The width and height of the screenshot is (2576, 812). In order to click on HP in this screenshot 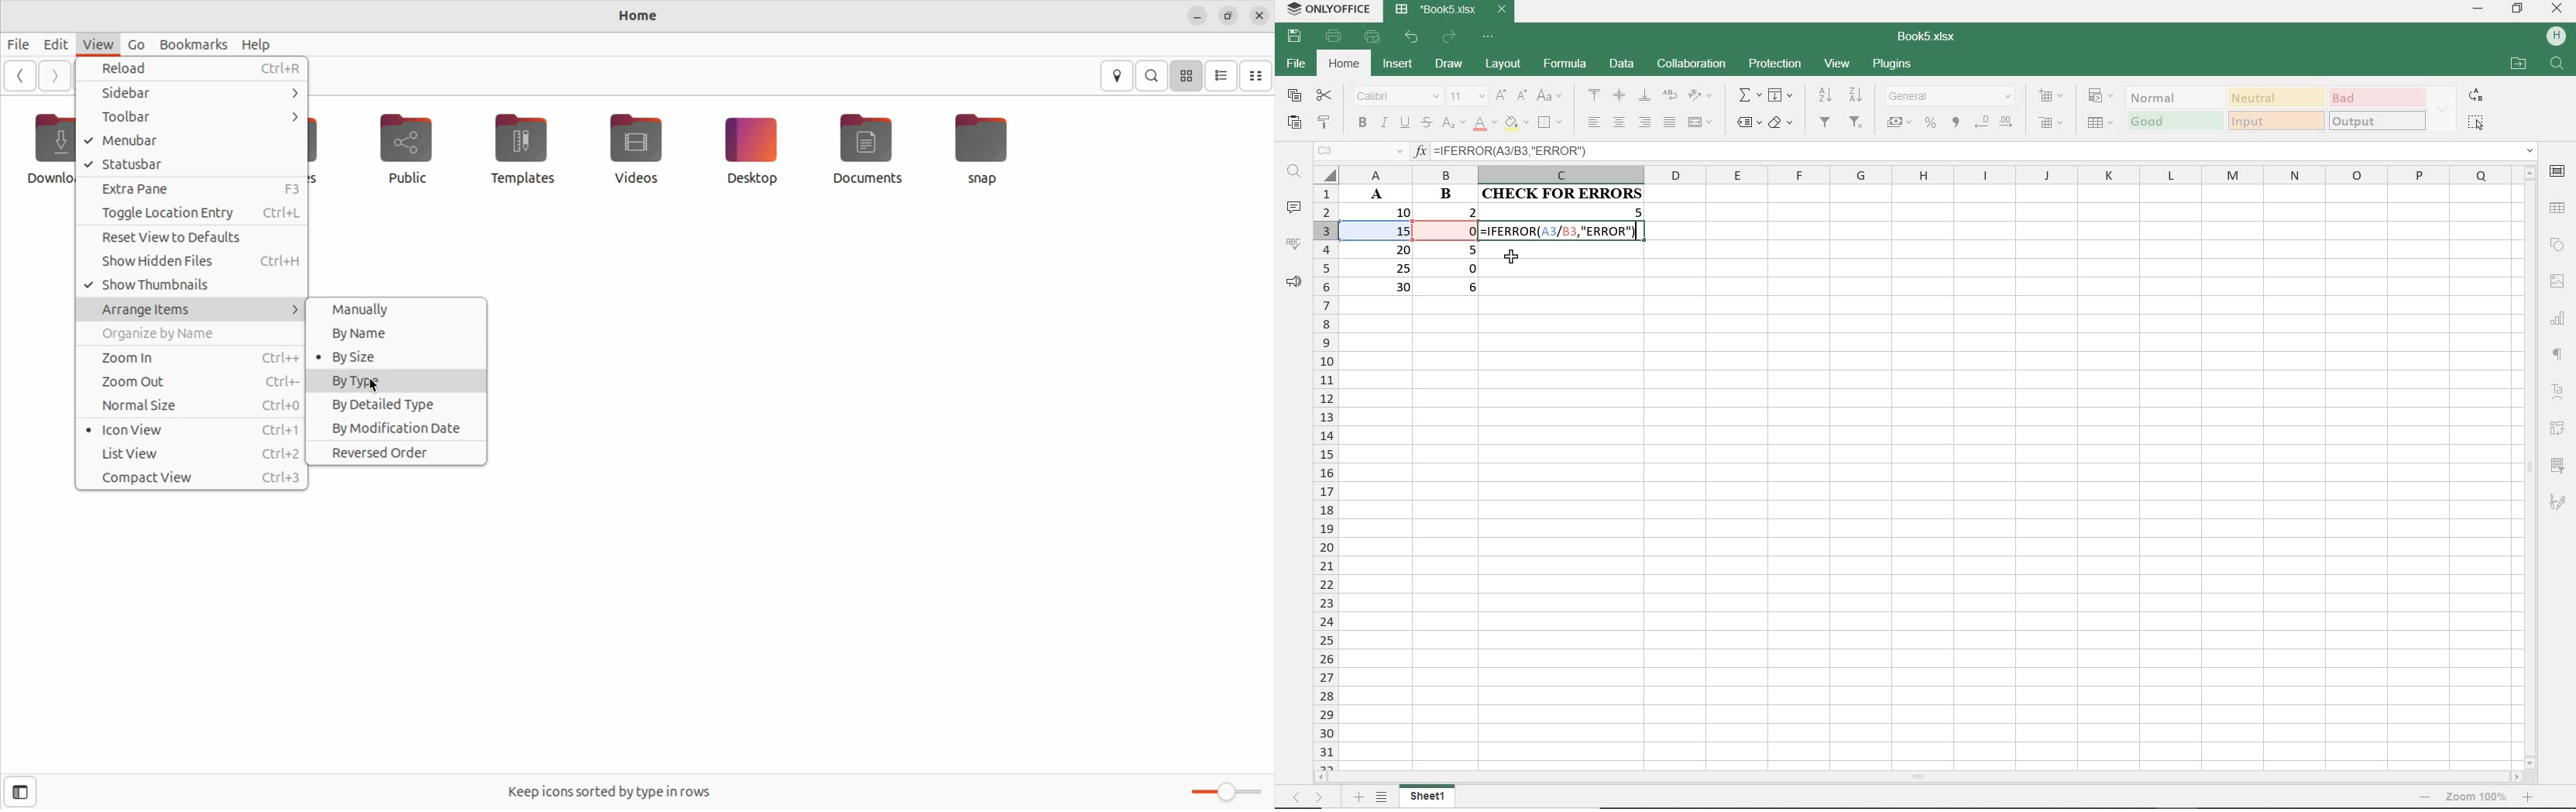, I will do `click(2557, 36)`.